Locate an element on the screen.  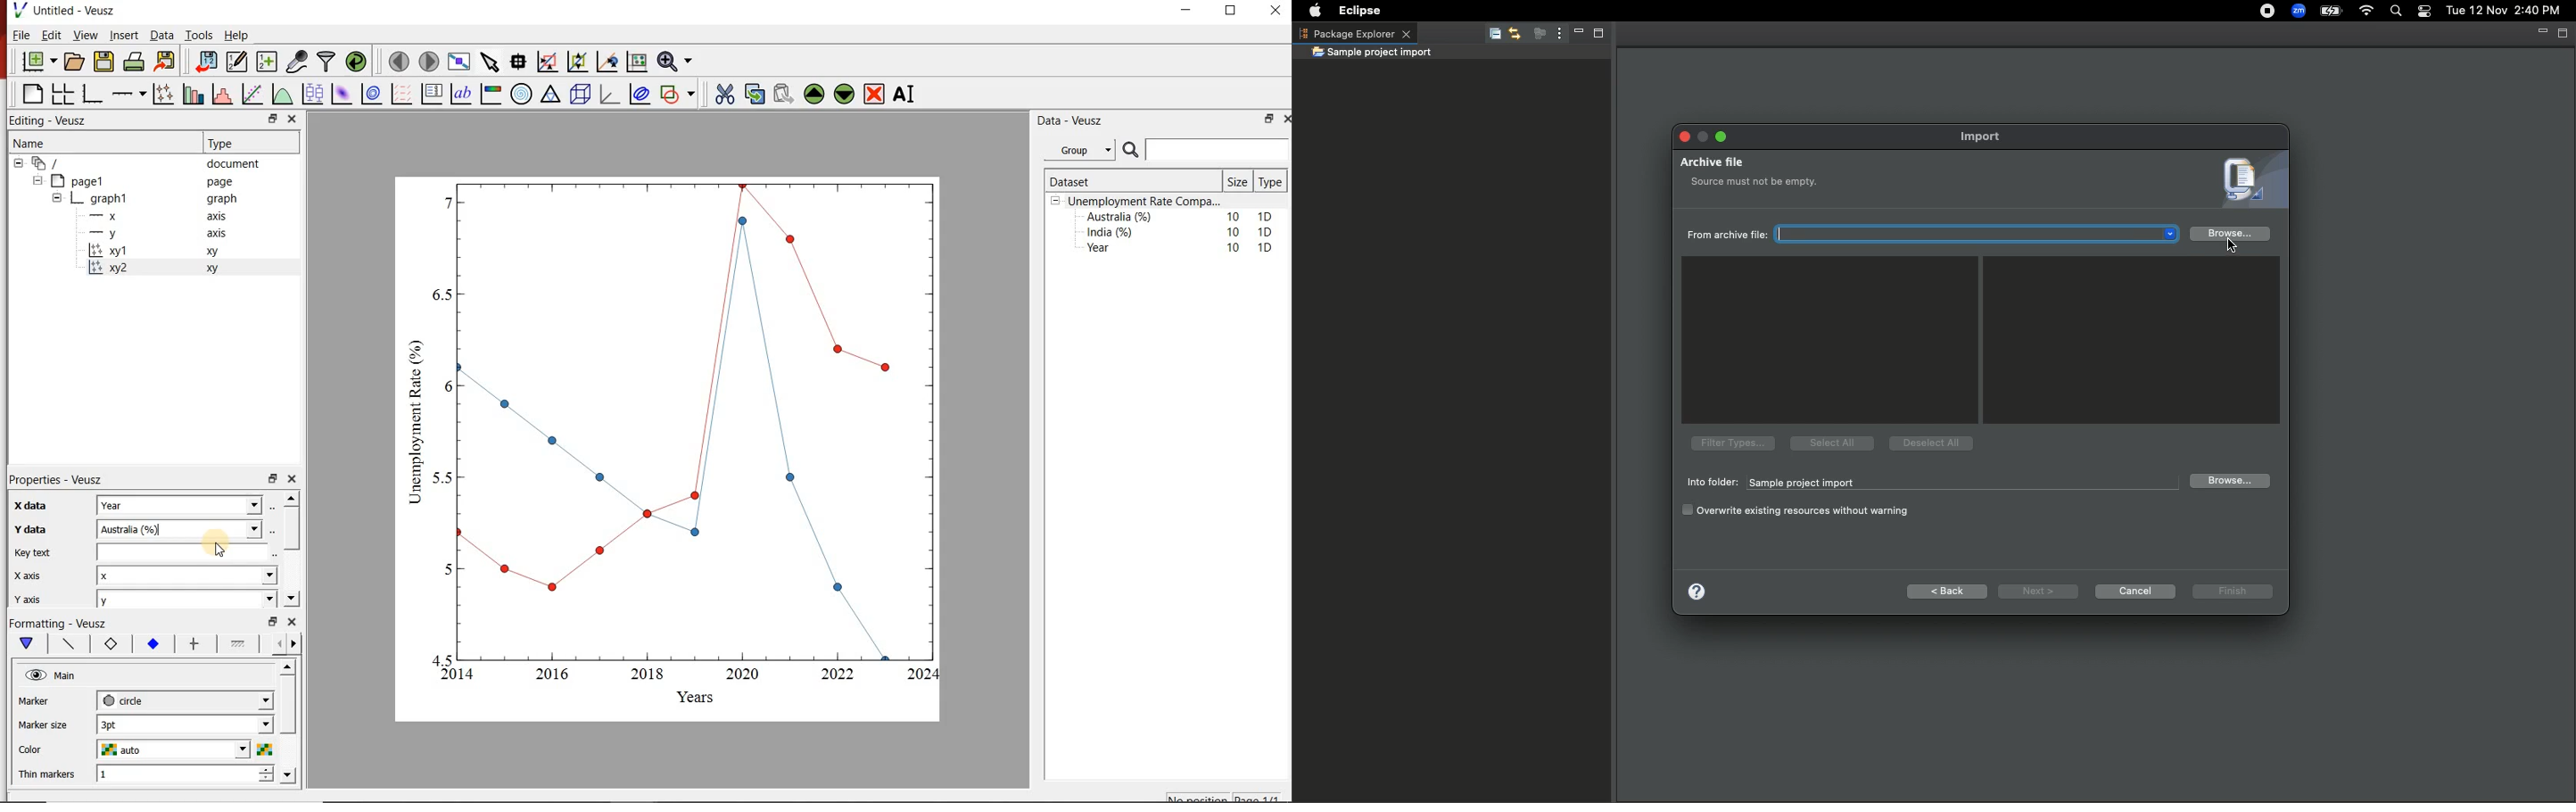
Australia (%) 10 1D is located at coordinates (1181, 216).